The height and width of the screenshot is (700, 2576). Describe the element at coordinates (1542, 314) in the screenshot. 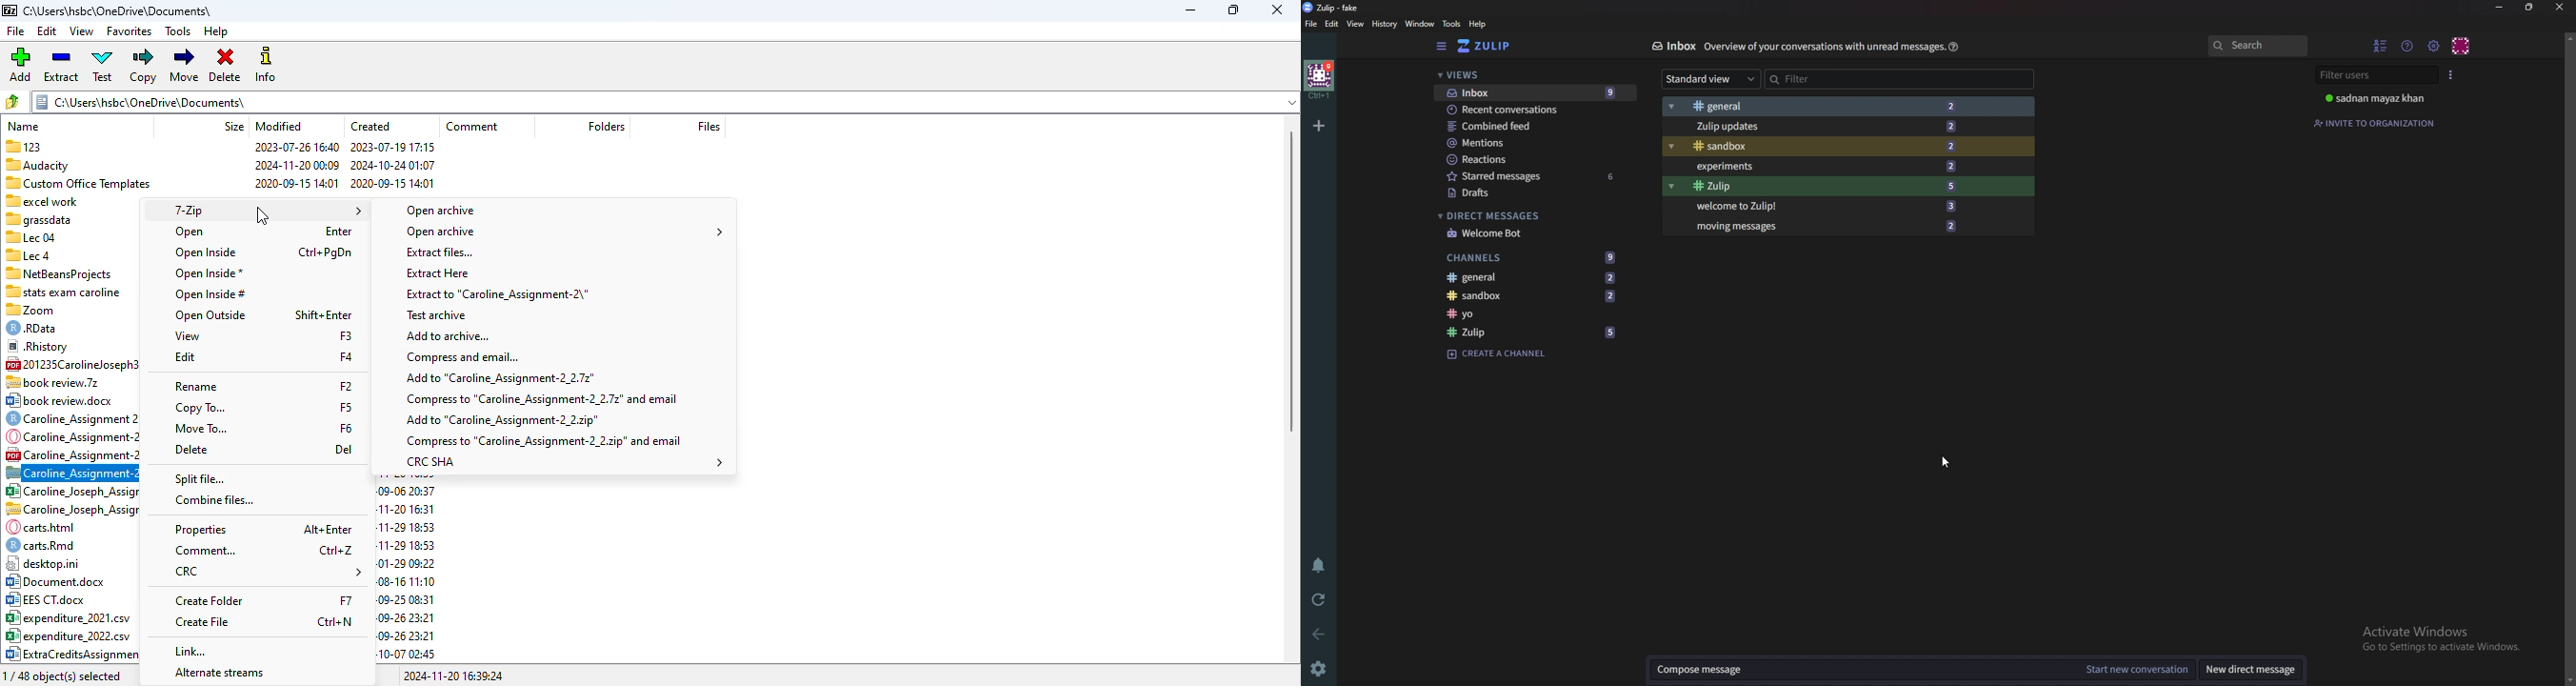

I see `channel` at that location.